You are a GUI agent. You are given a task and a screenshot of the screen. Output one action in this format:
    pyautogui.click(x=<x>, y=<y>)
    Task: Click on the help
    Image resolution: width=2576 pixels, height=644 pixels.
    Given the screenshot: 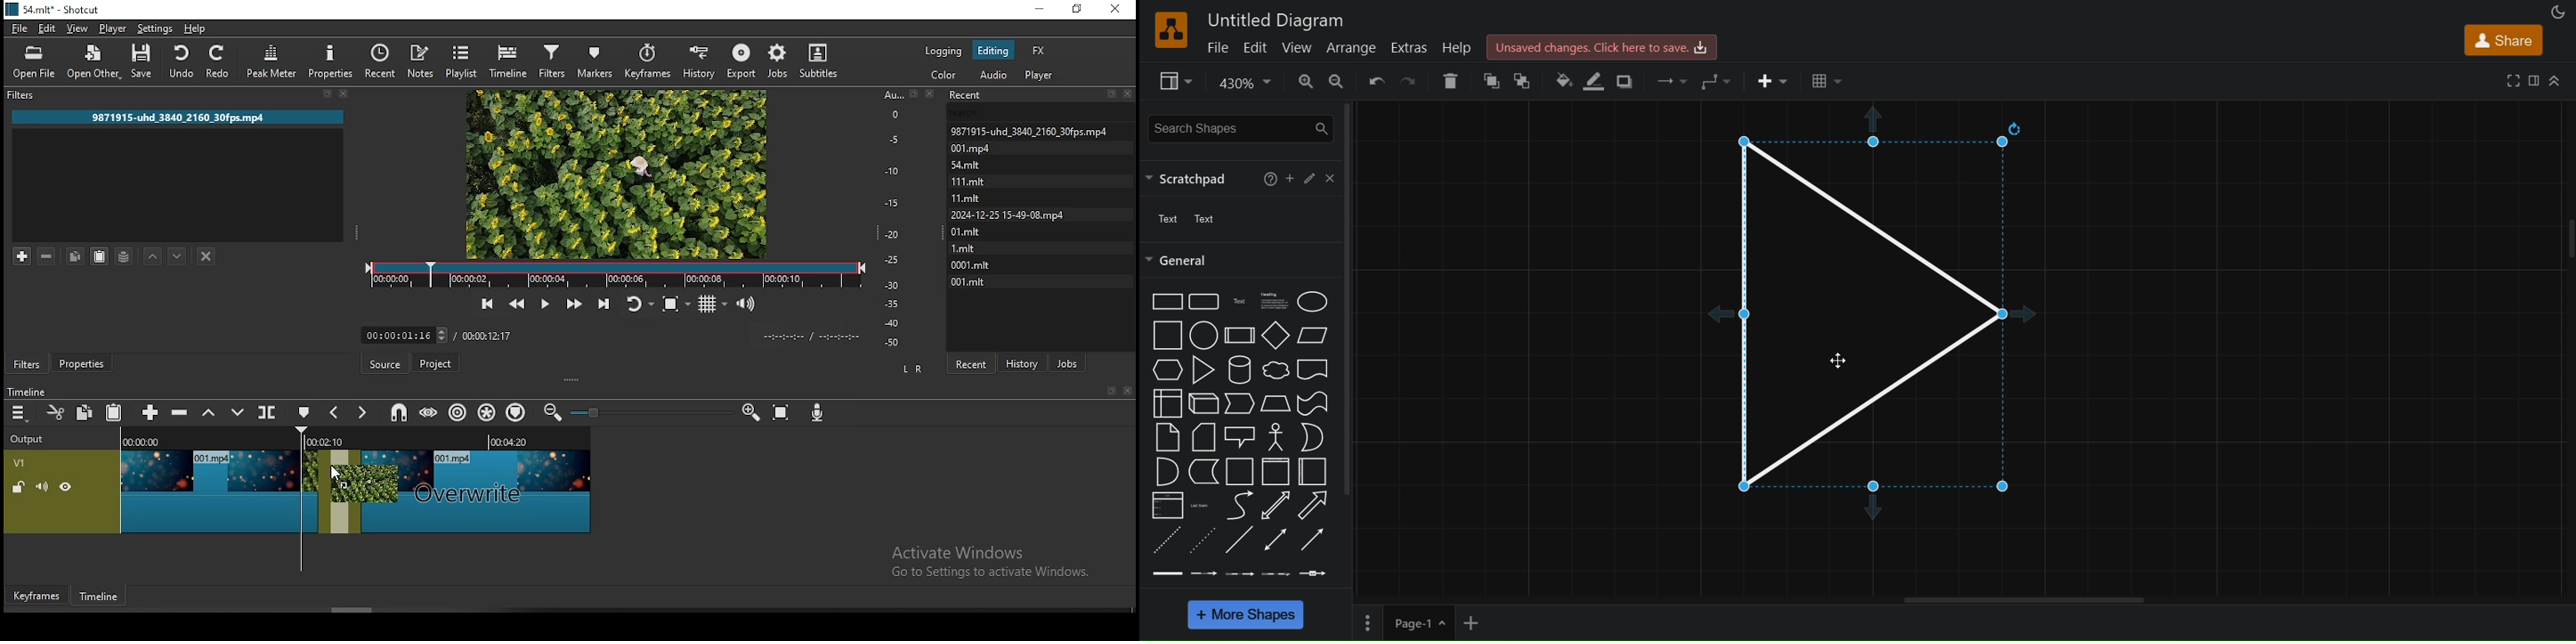 What is the action you would take?
    pyautogui.click(x=1455, y=46)
    